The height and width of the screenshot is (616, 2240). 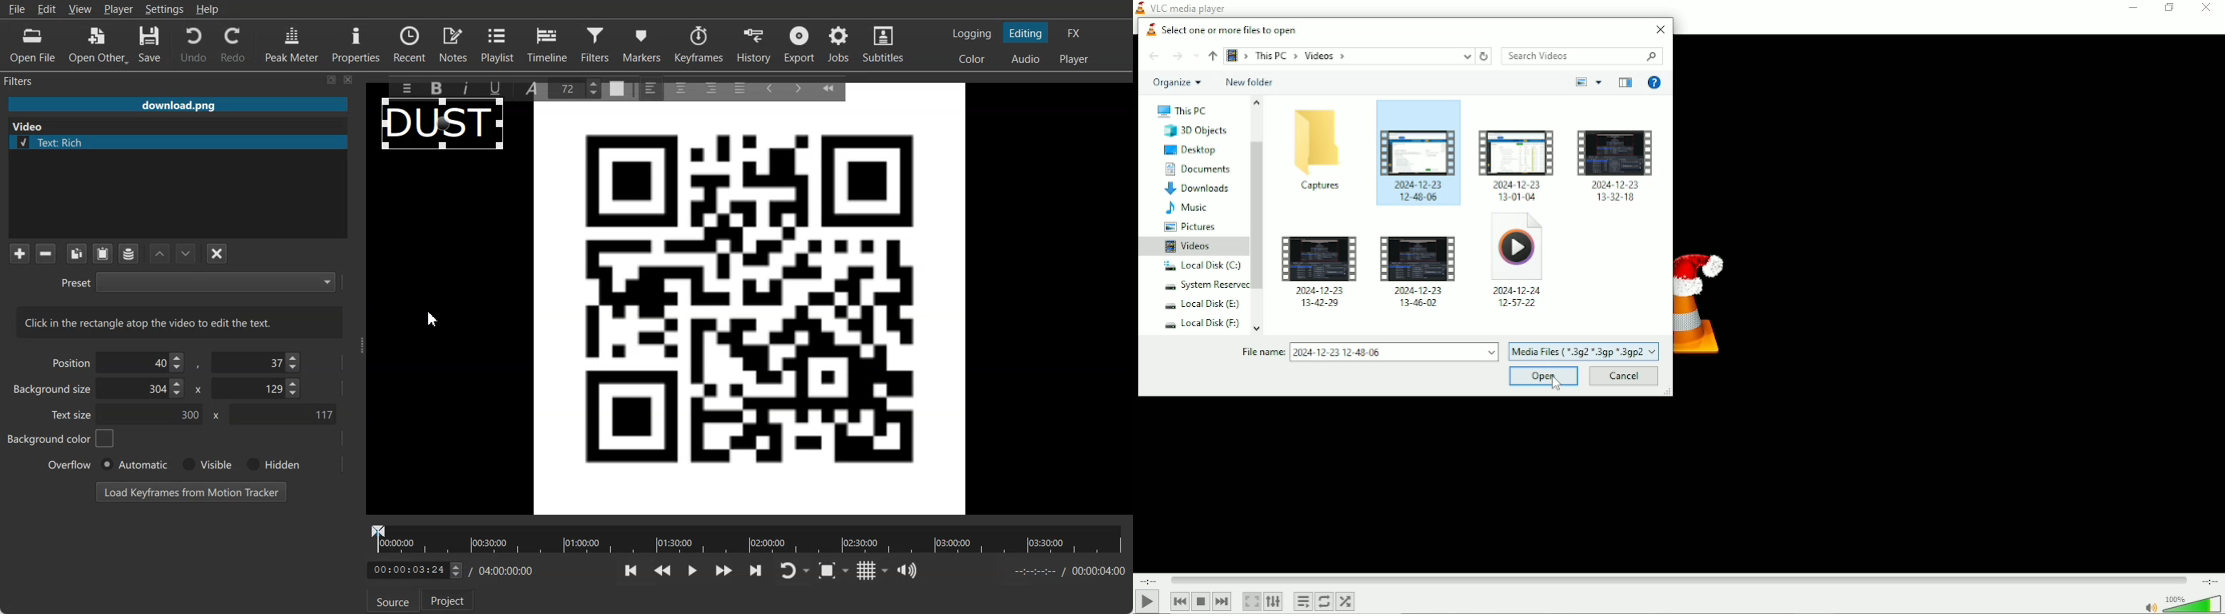 What do you see at coordinates (1679, 580) in the screenshot?
I see `Play duration` at bounding box center [1679, 580].